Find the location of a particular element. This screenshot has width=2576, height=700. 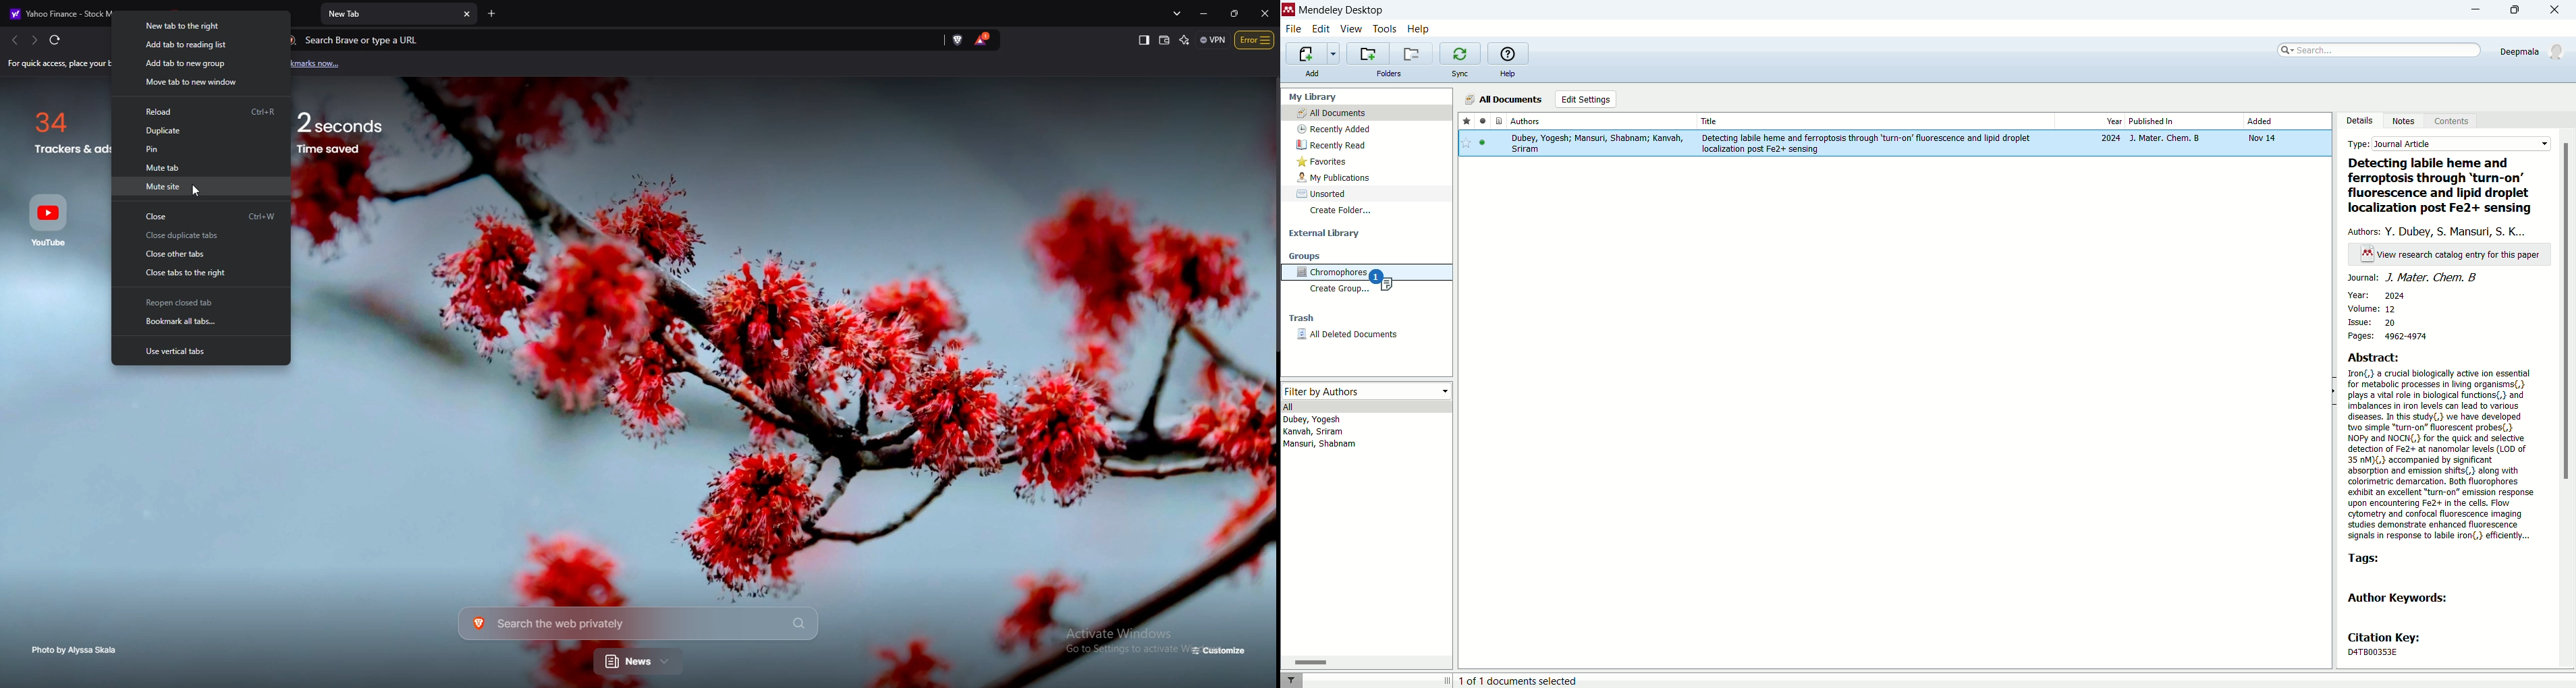

all is located at coordinates (1368, 407).